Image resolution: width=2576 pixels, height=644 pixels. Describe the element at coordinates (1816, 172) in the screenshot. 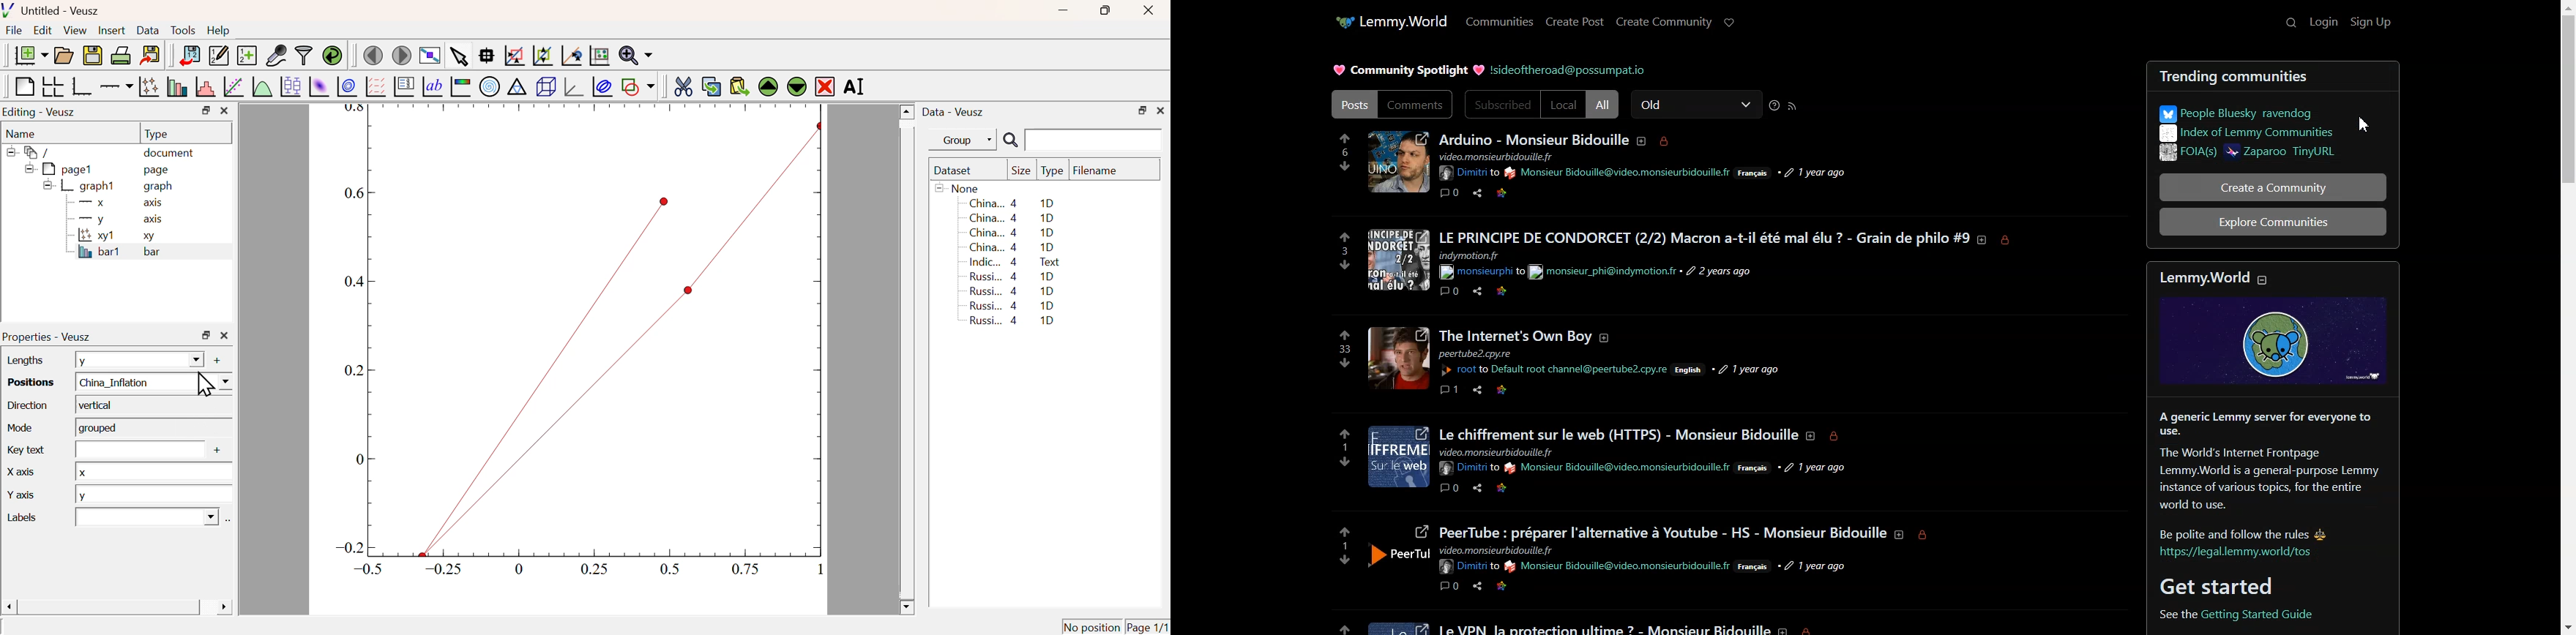

I see `time posted` at that location.